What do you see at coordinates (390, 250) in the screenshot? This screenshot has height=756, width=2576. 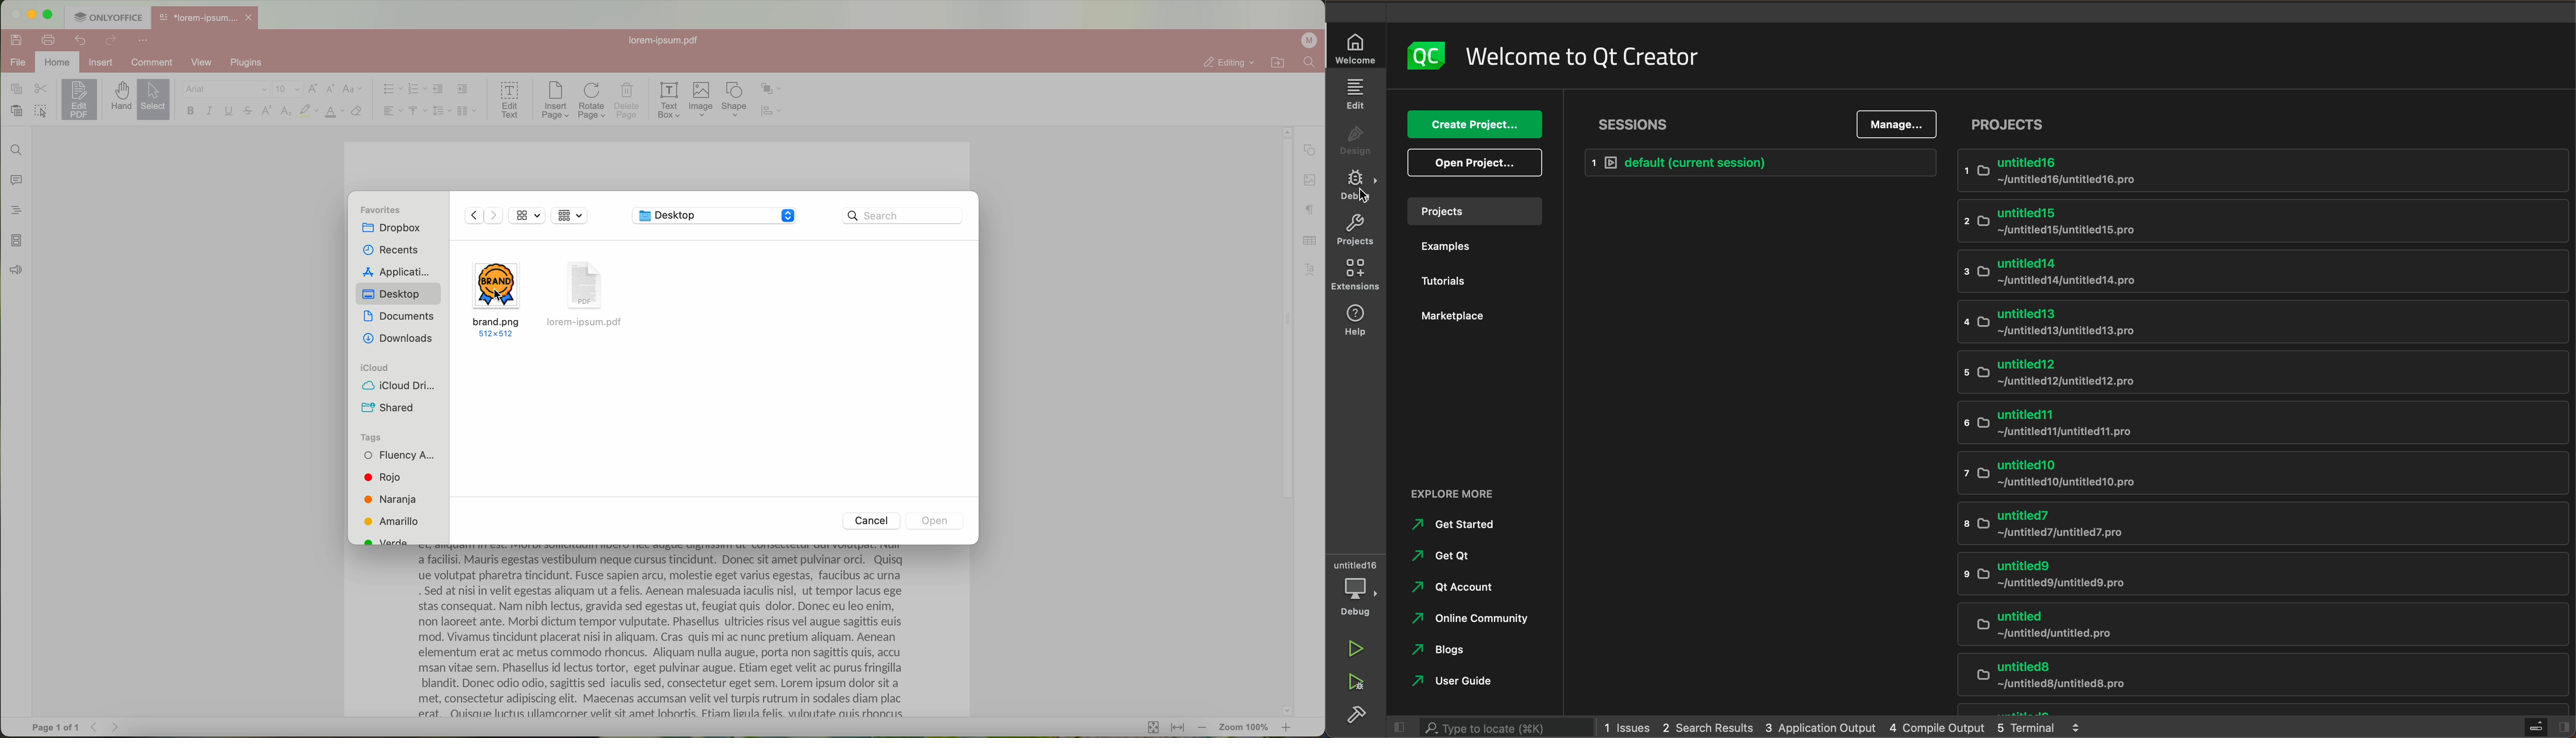 I see `recents` at bounding box center [390, 250].